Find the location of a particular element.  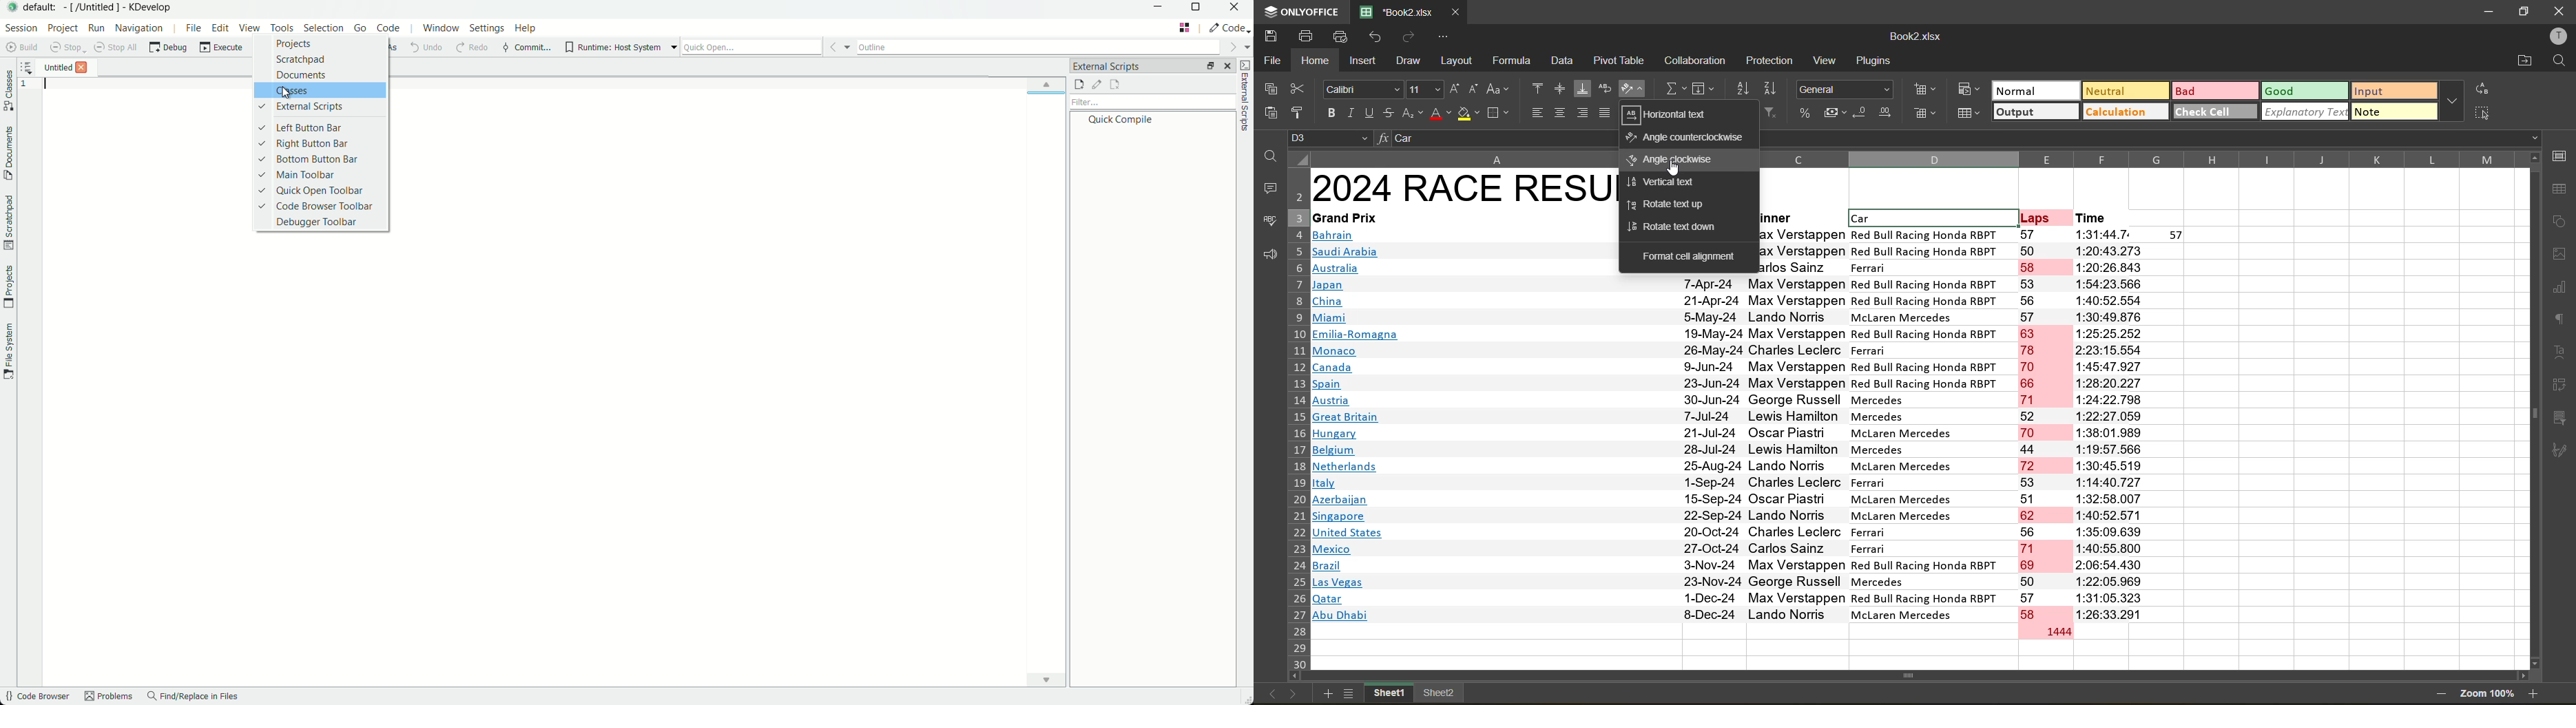

quick compile is located at coordinates (1119, 120).